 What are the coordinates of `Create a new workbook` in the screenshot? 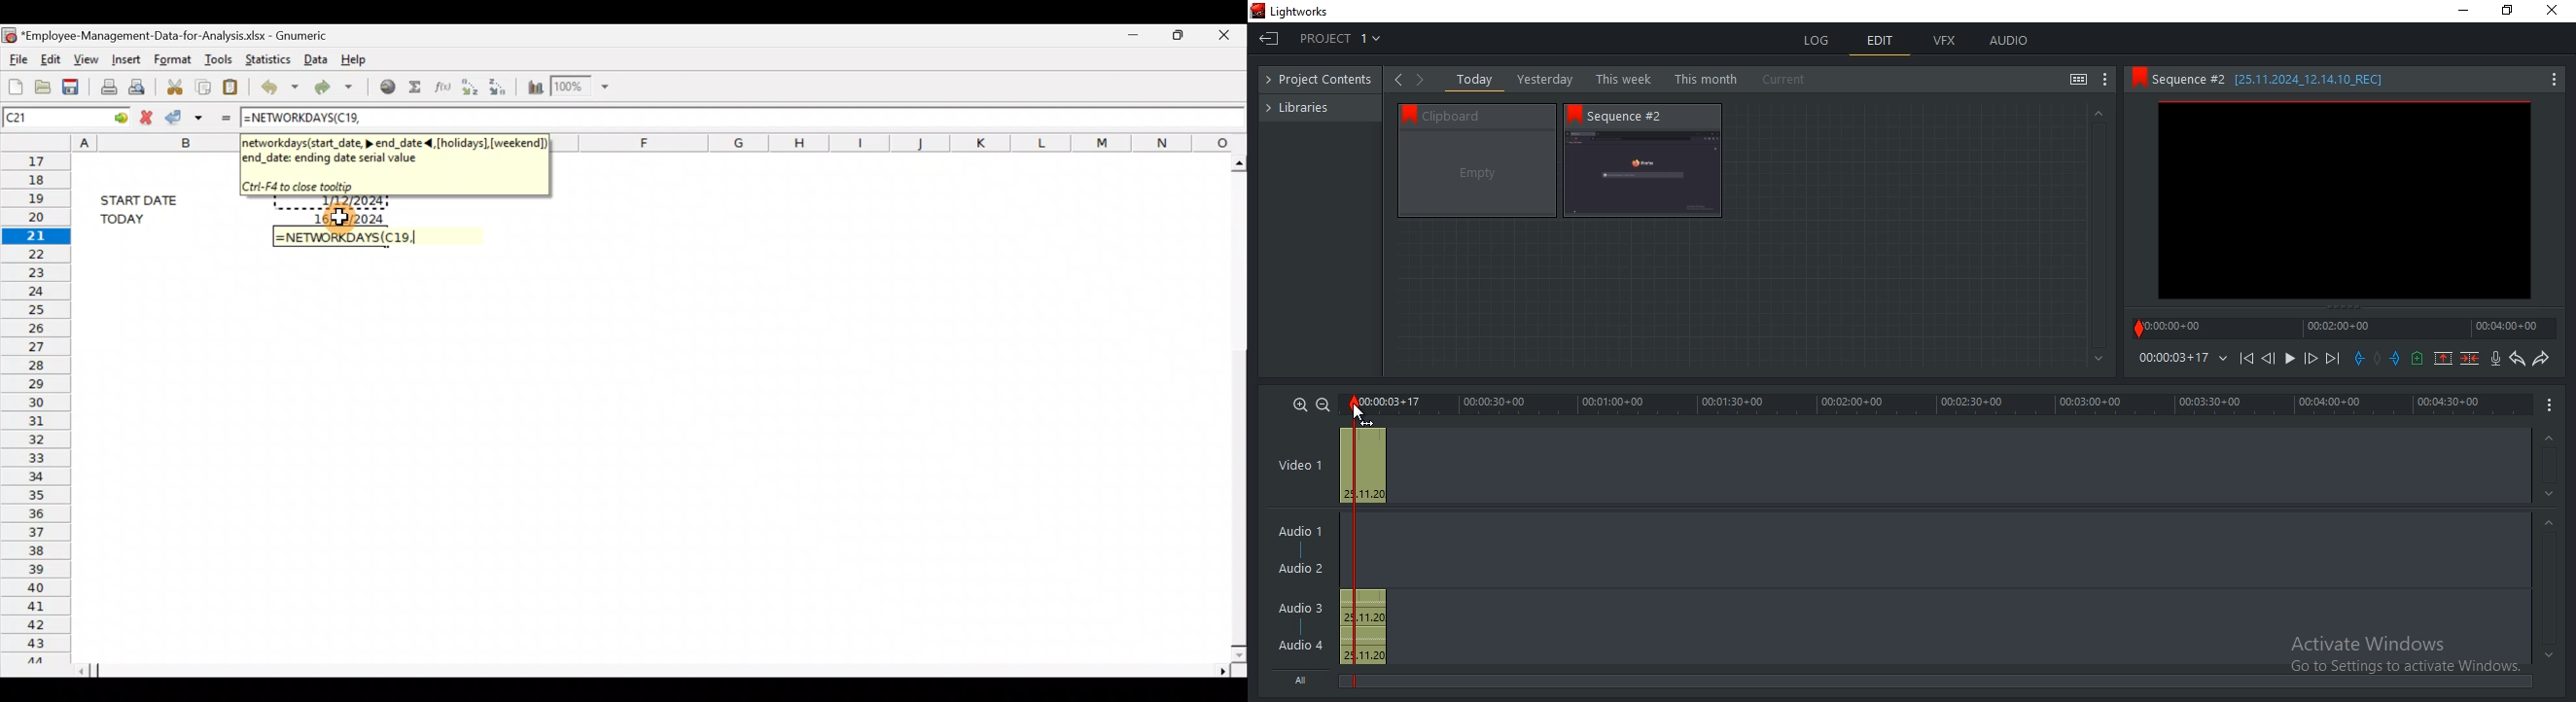 It's located at (13, 83).